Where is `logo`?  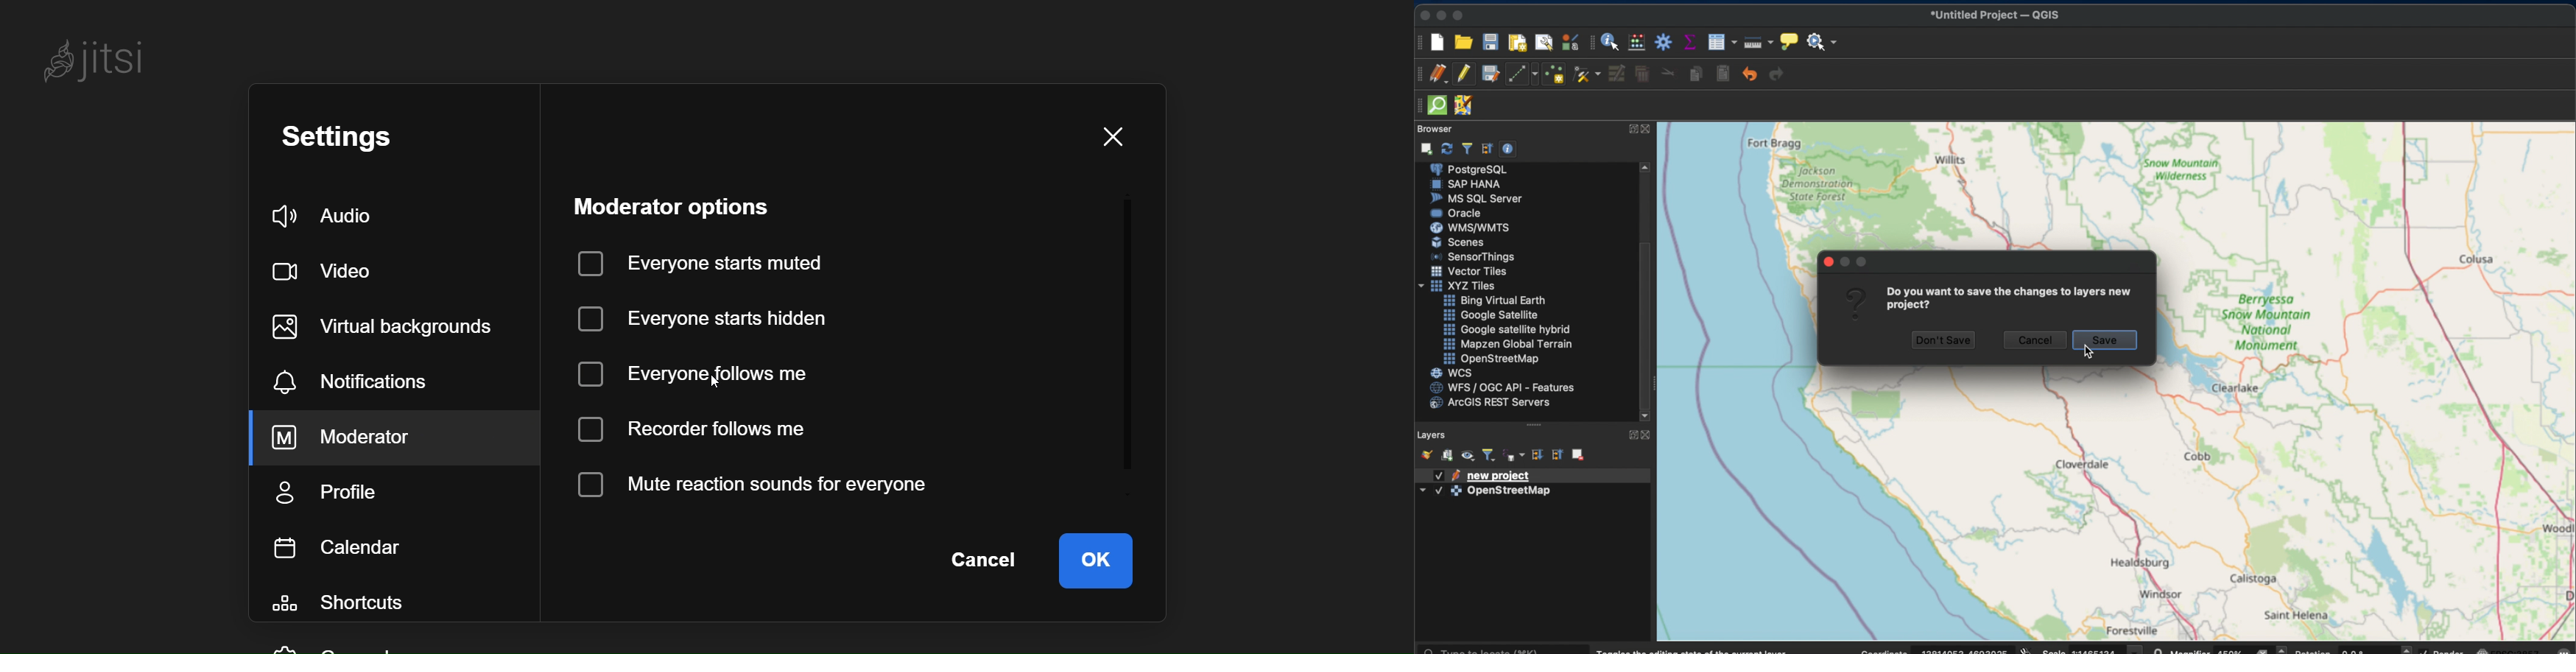
logo is located at coordinates (96, 56).